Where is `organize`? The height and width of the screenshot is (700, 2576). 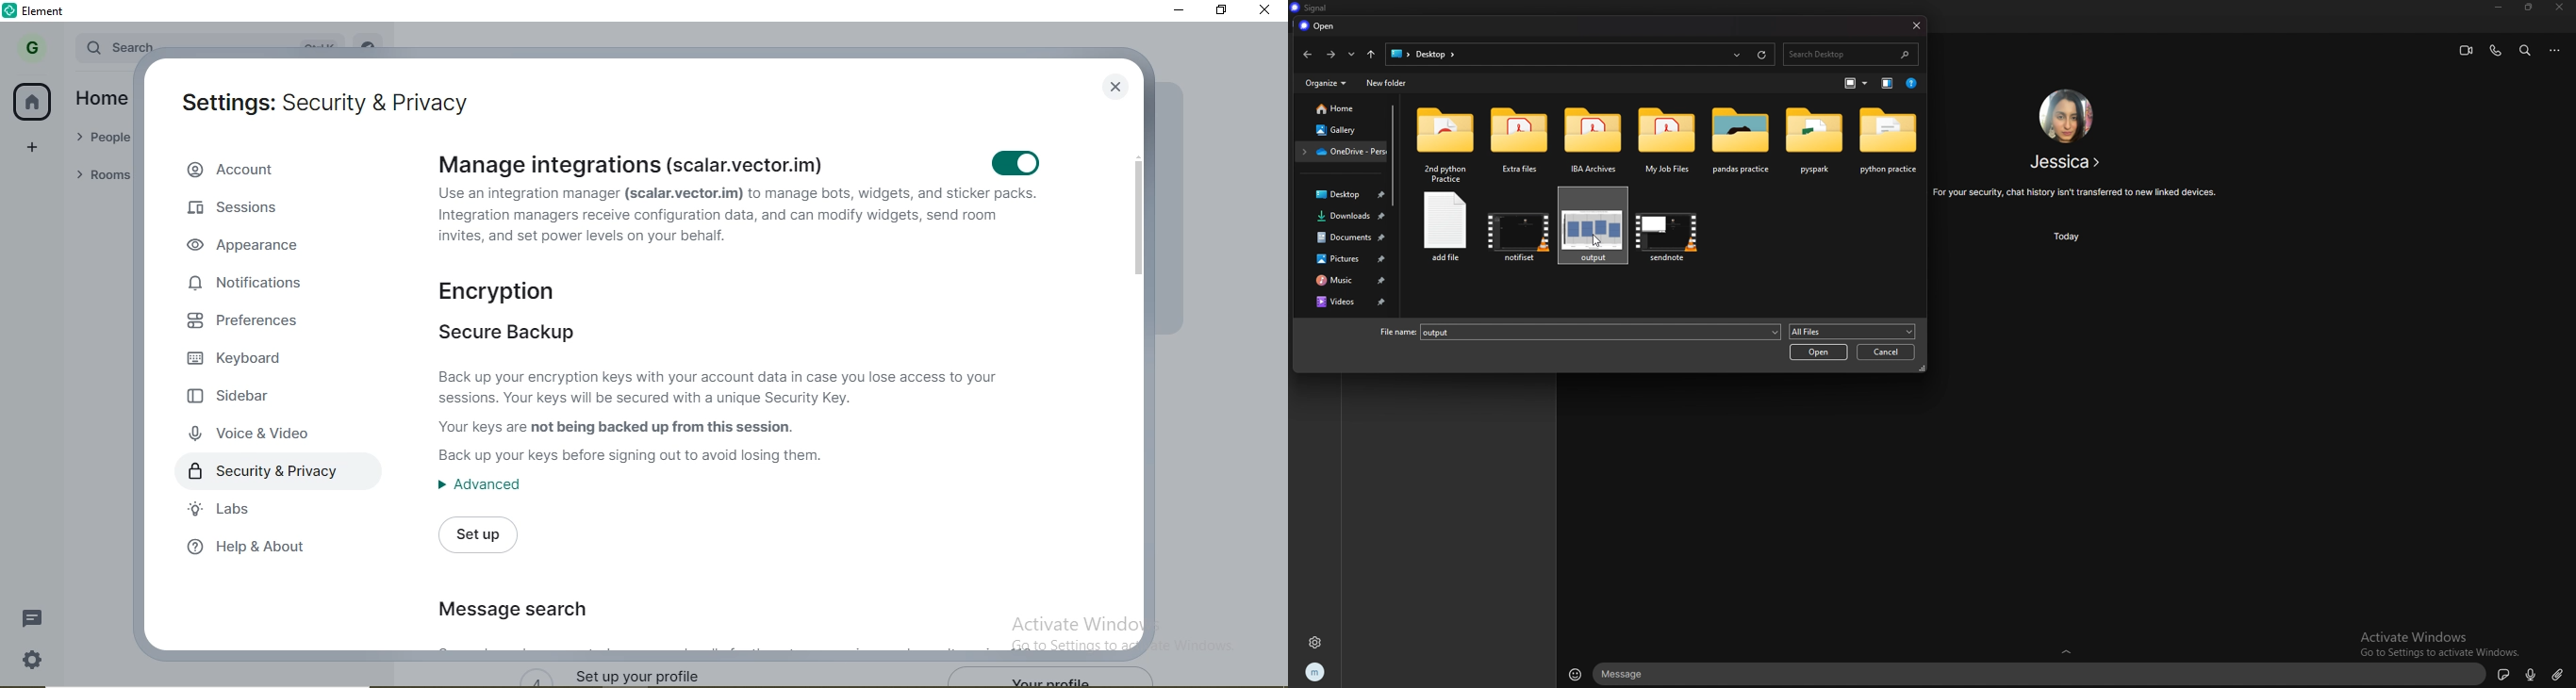
organize is located at coordinates (1326, 82).